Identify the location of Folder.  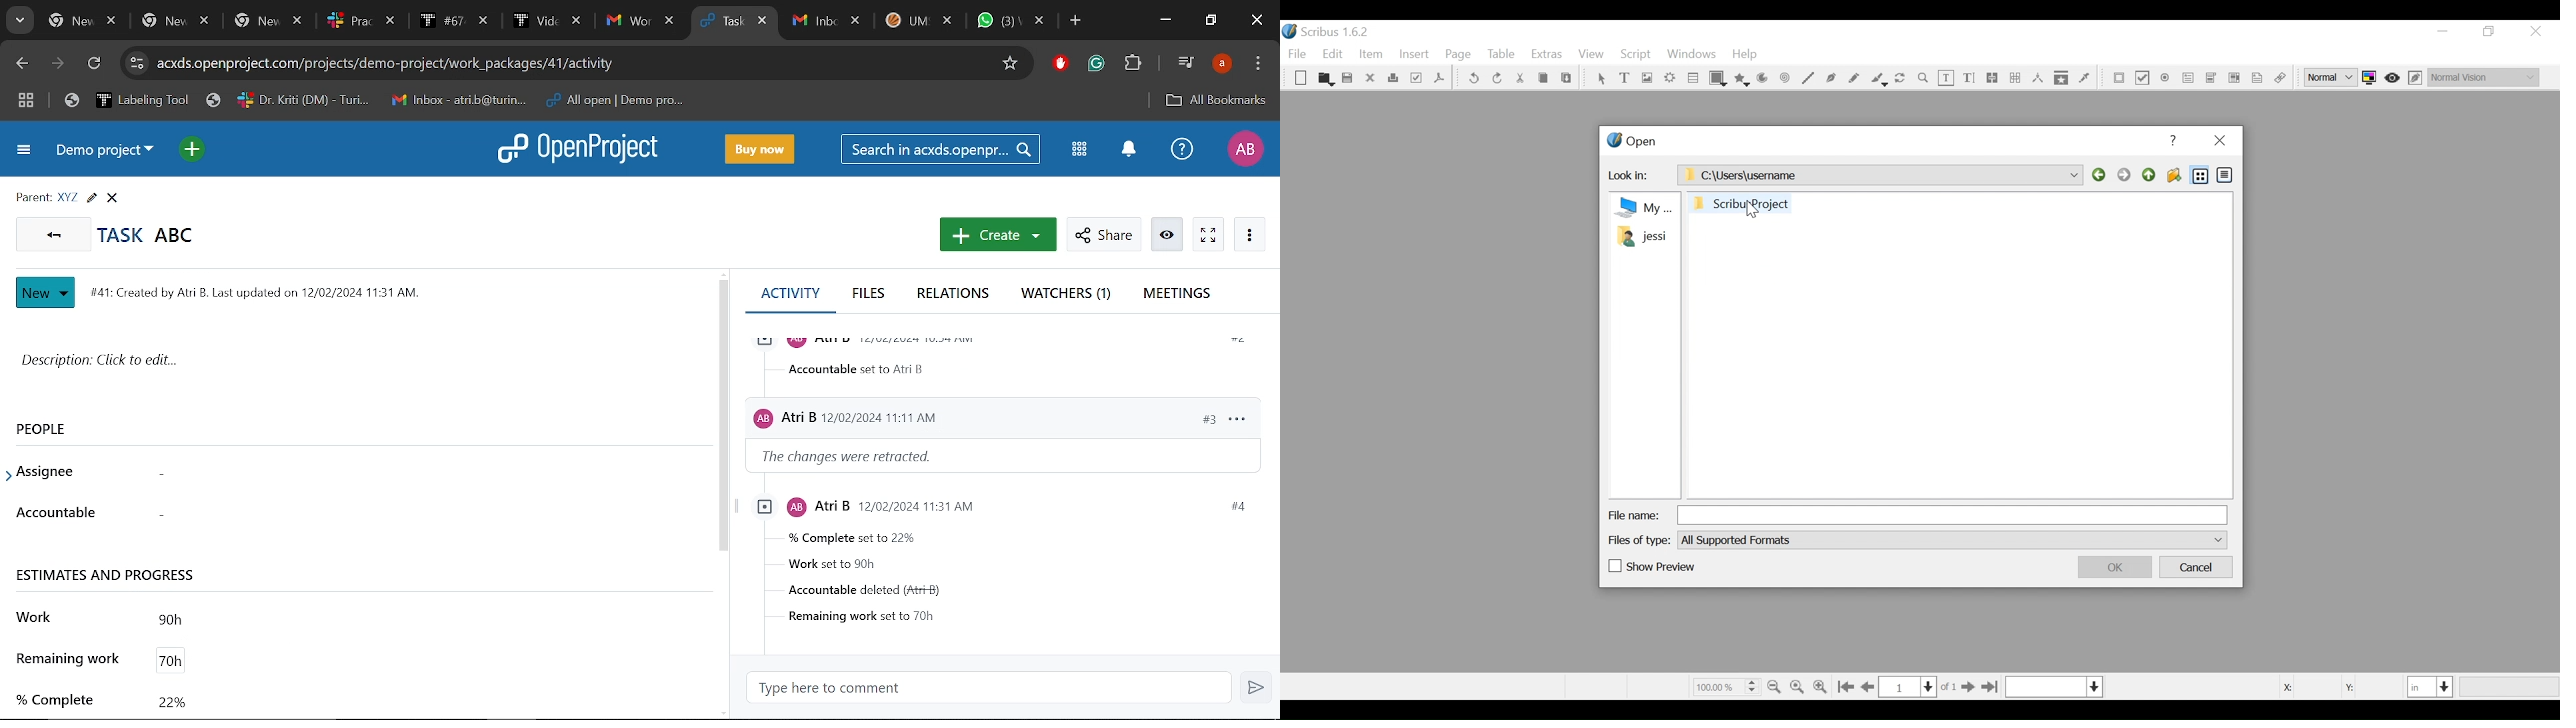
(1739, 205).